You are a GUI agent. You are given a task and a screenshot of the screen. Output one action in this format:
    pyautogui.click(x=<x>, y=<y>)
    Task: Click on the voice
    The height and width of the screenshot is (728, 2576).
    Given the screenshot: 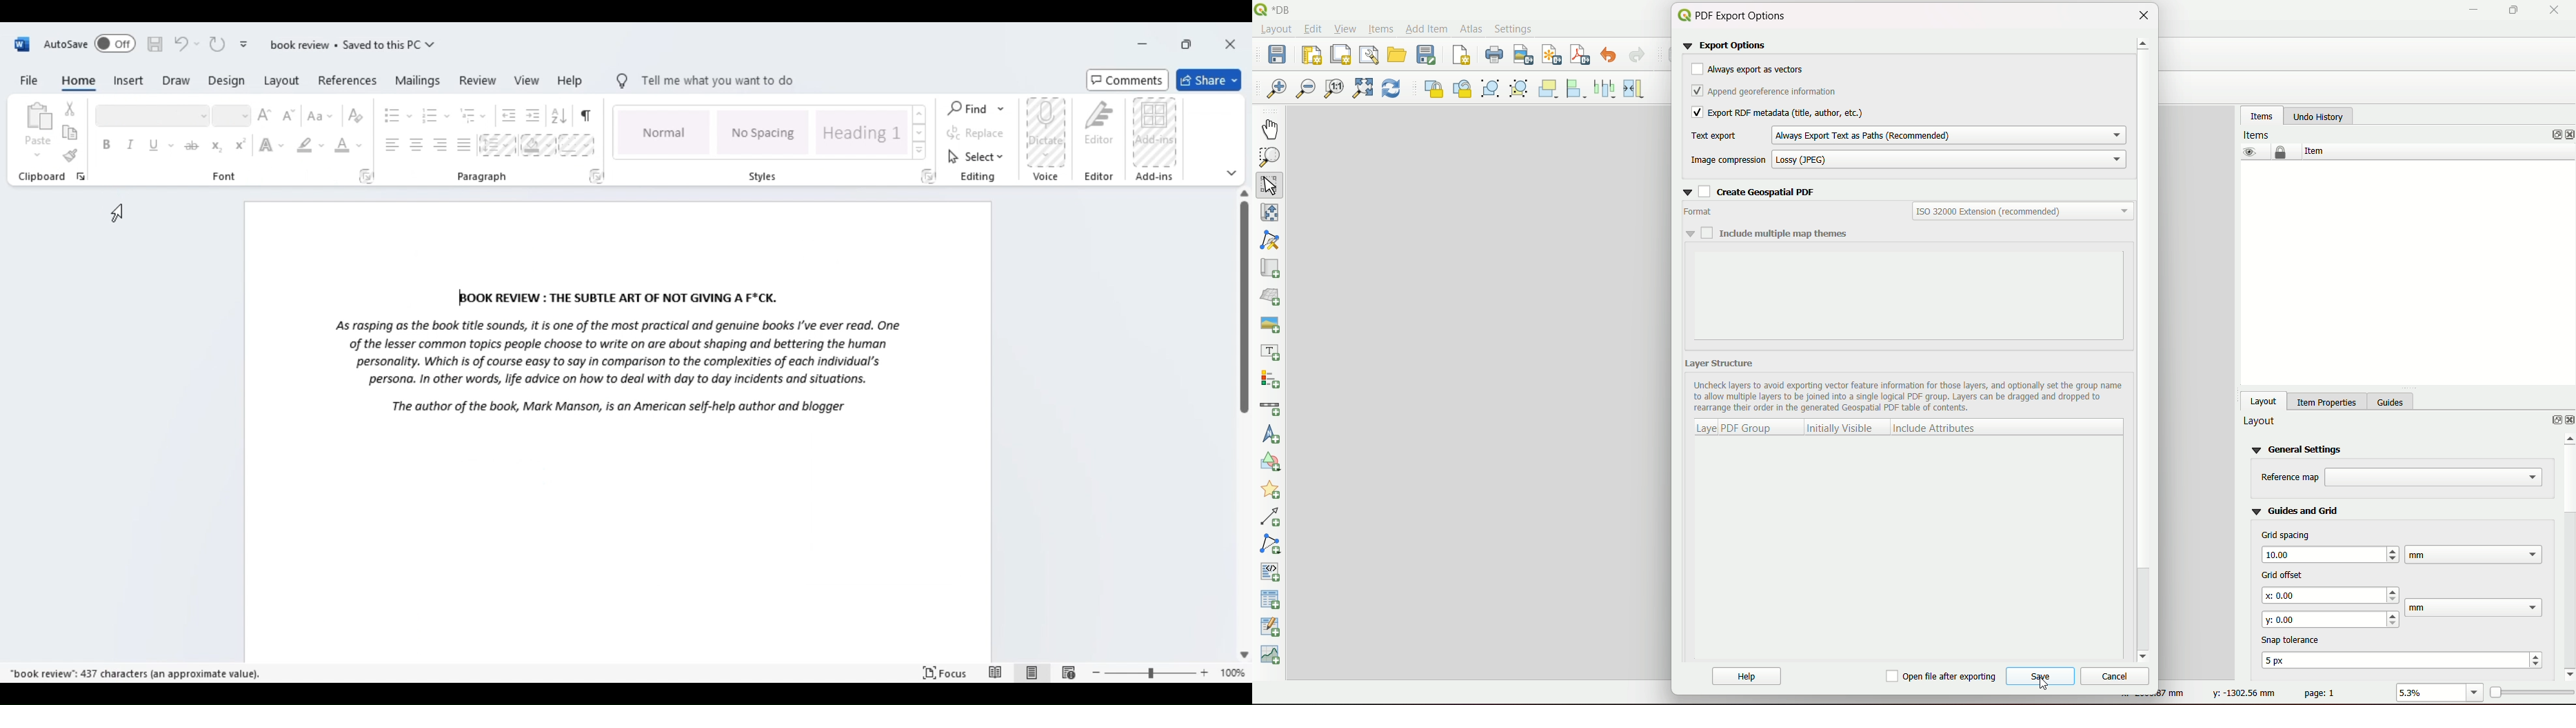 What is the action you would take?
    pyautogui.click(x=1046, y=142)
    